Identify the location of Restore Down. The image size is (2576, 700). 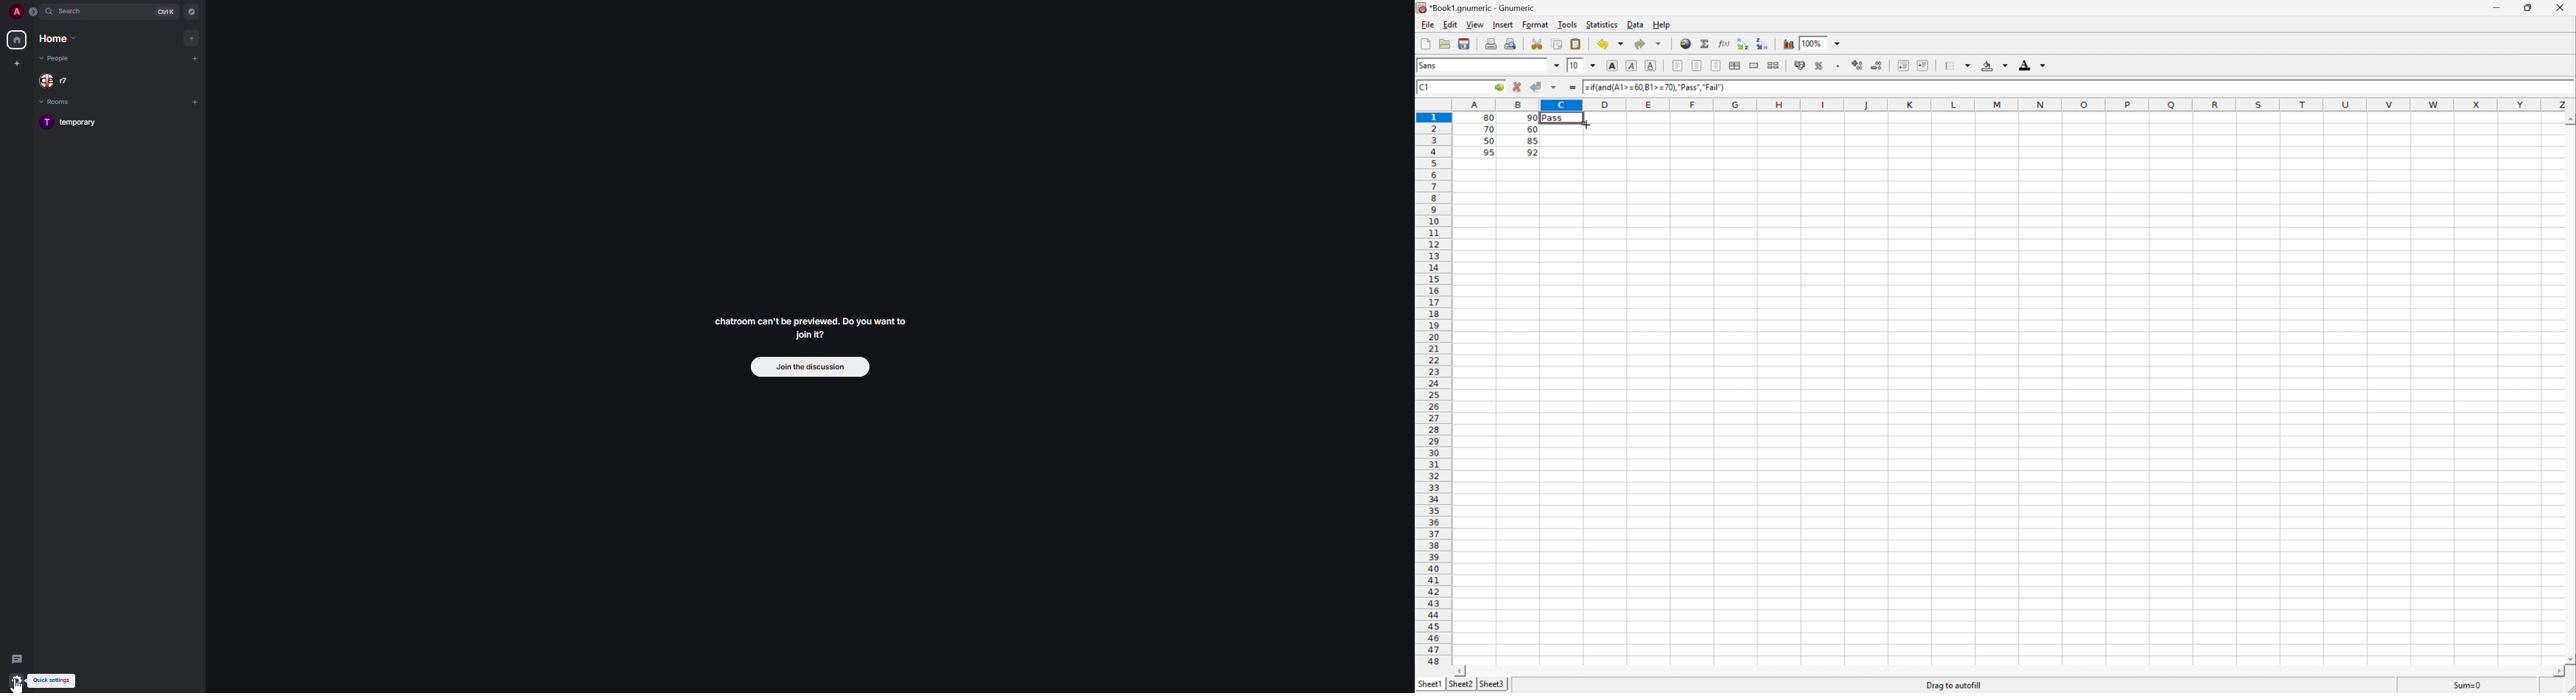
(2529, 6).